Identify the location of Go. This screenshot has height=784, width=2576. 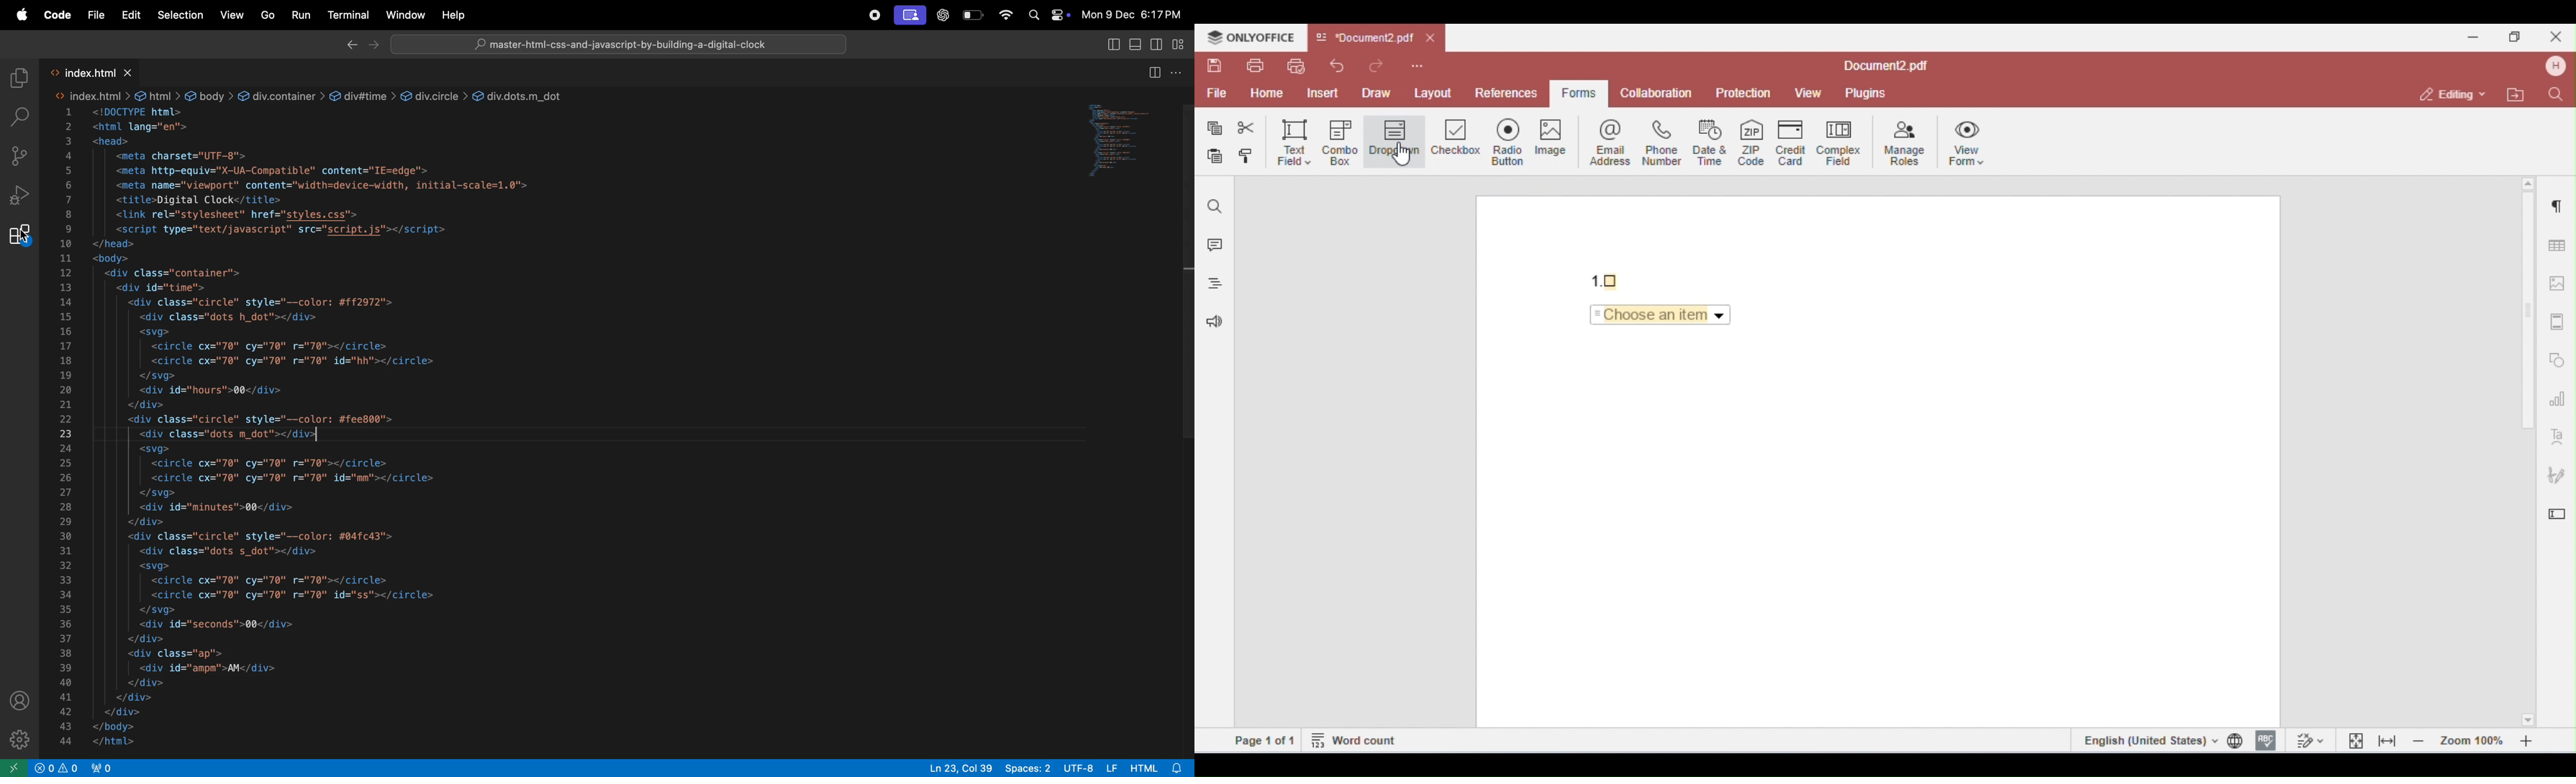
(268, 15).